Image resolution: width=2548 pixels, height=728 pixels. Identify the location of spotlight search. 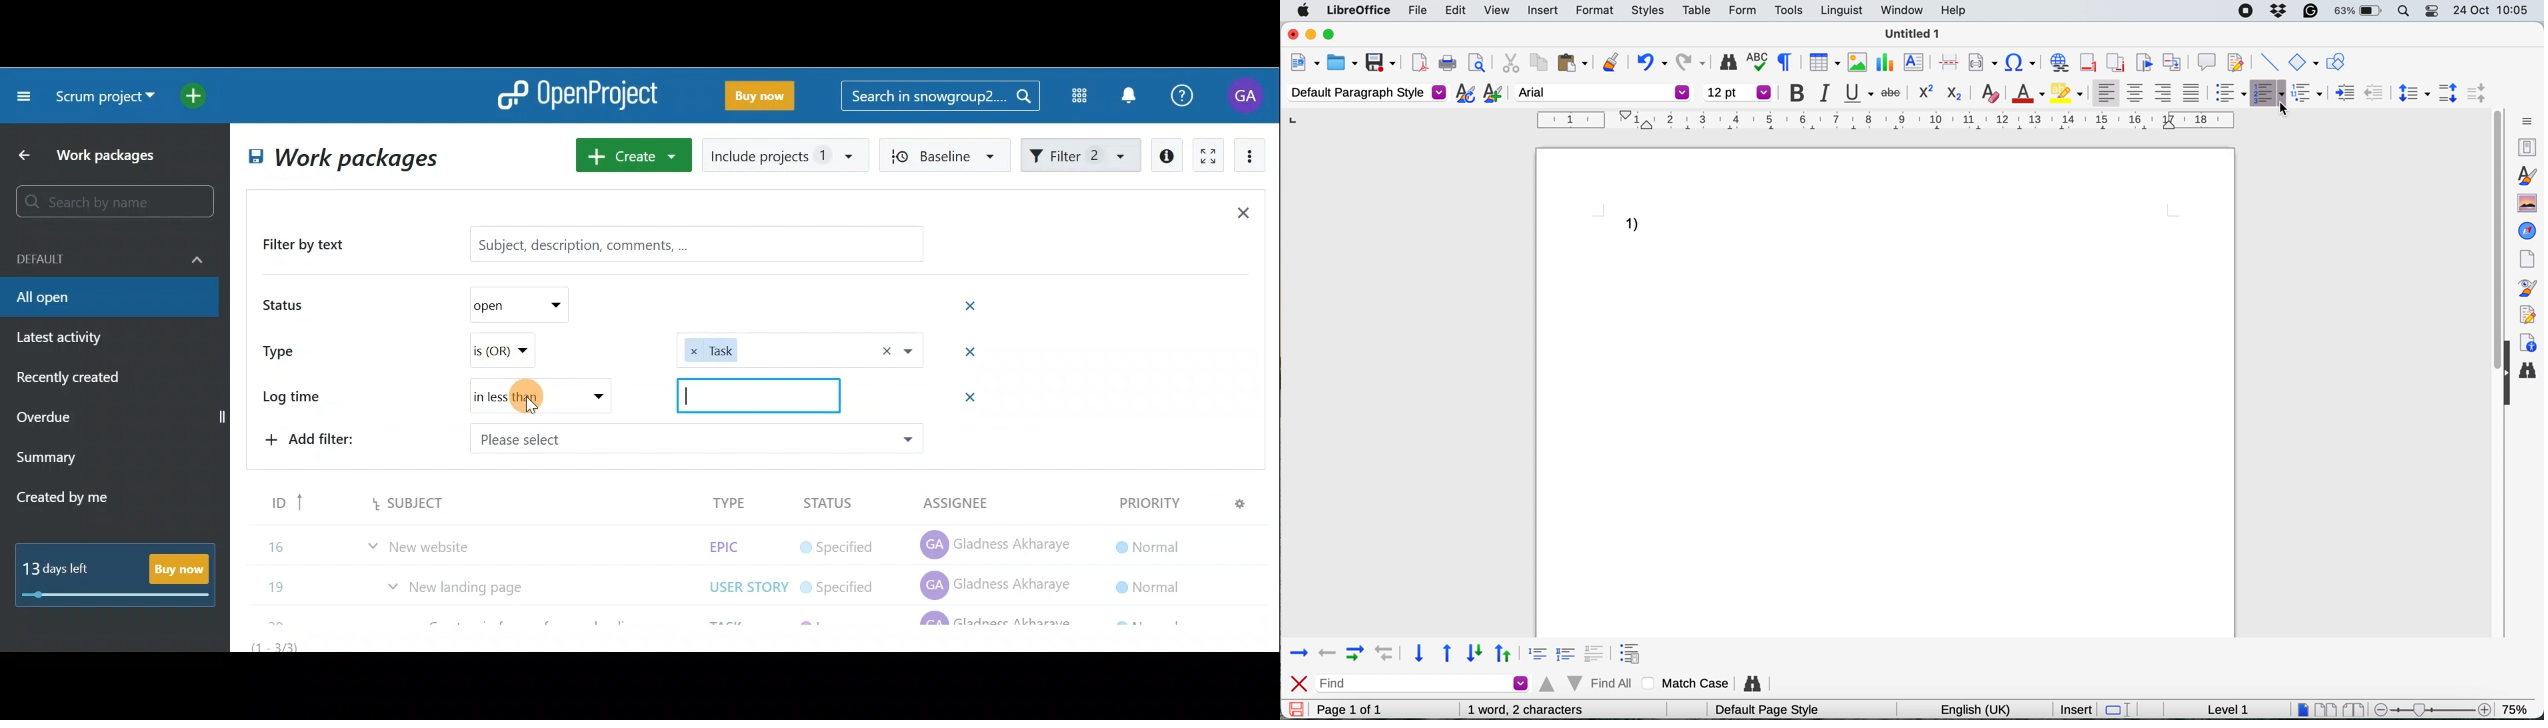
(2403, 11).